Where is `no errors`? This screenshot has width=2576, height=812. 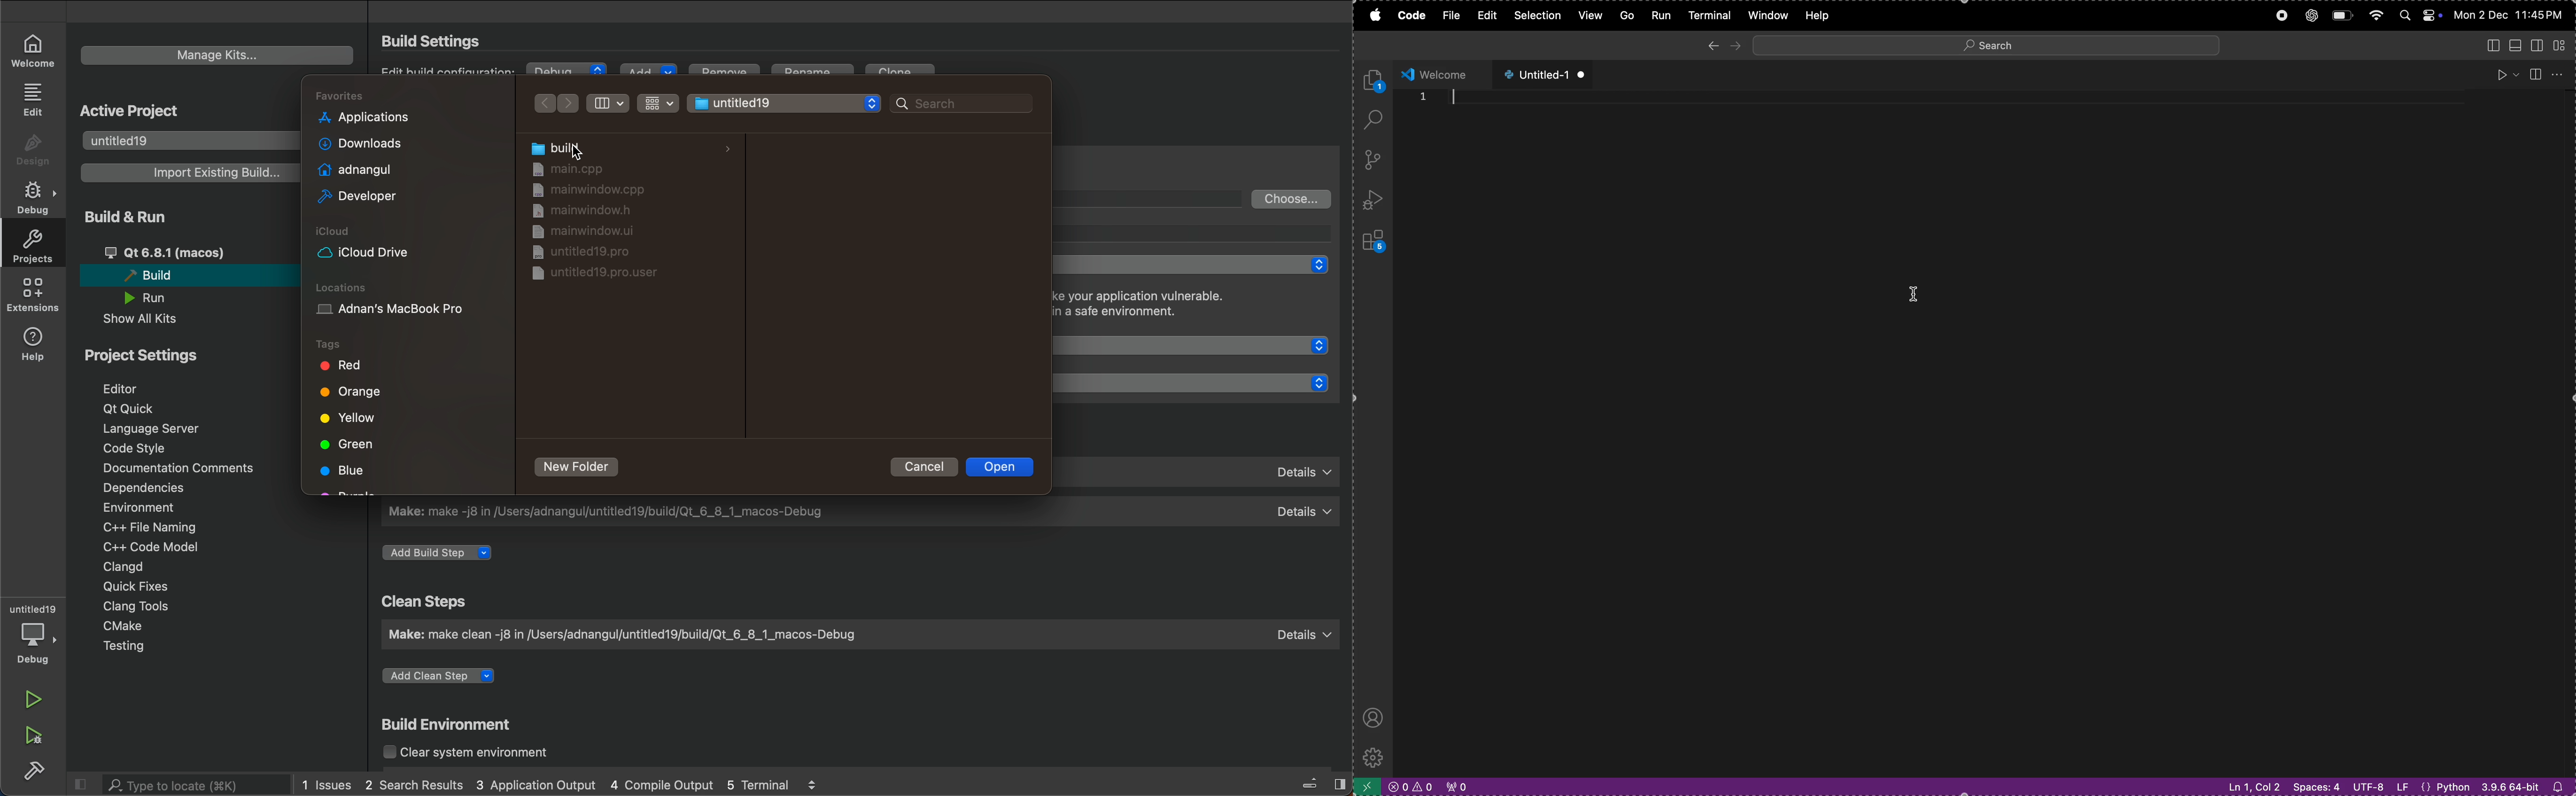 no errors is located at coordinates (1408, 788).